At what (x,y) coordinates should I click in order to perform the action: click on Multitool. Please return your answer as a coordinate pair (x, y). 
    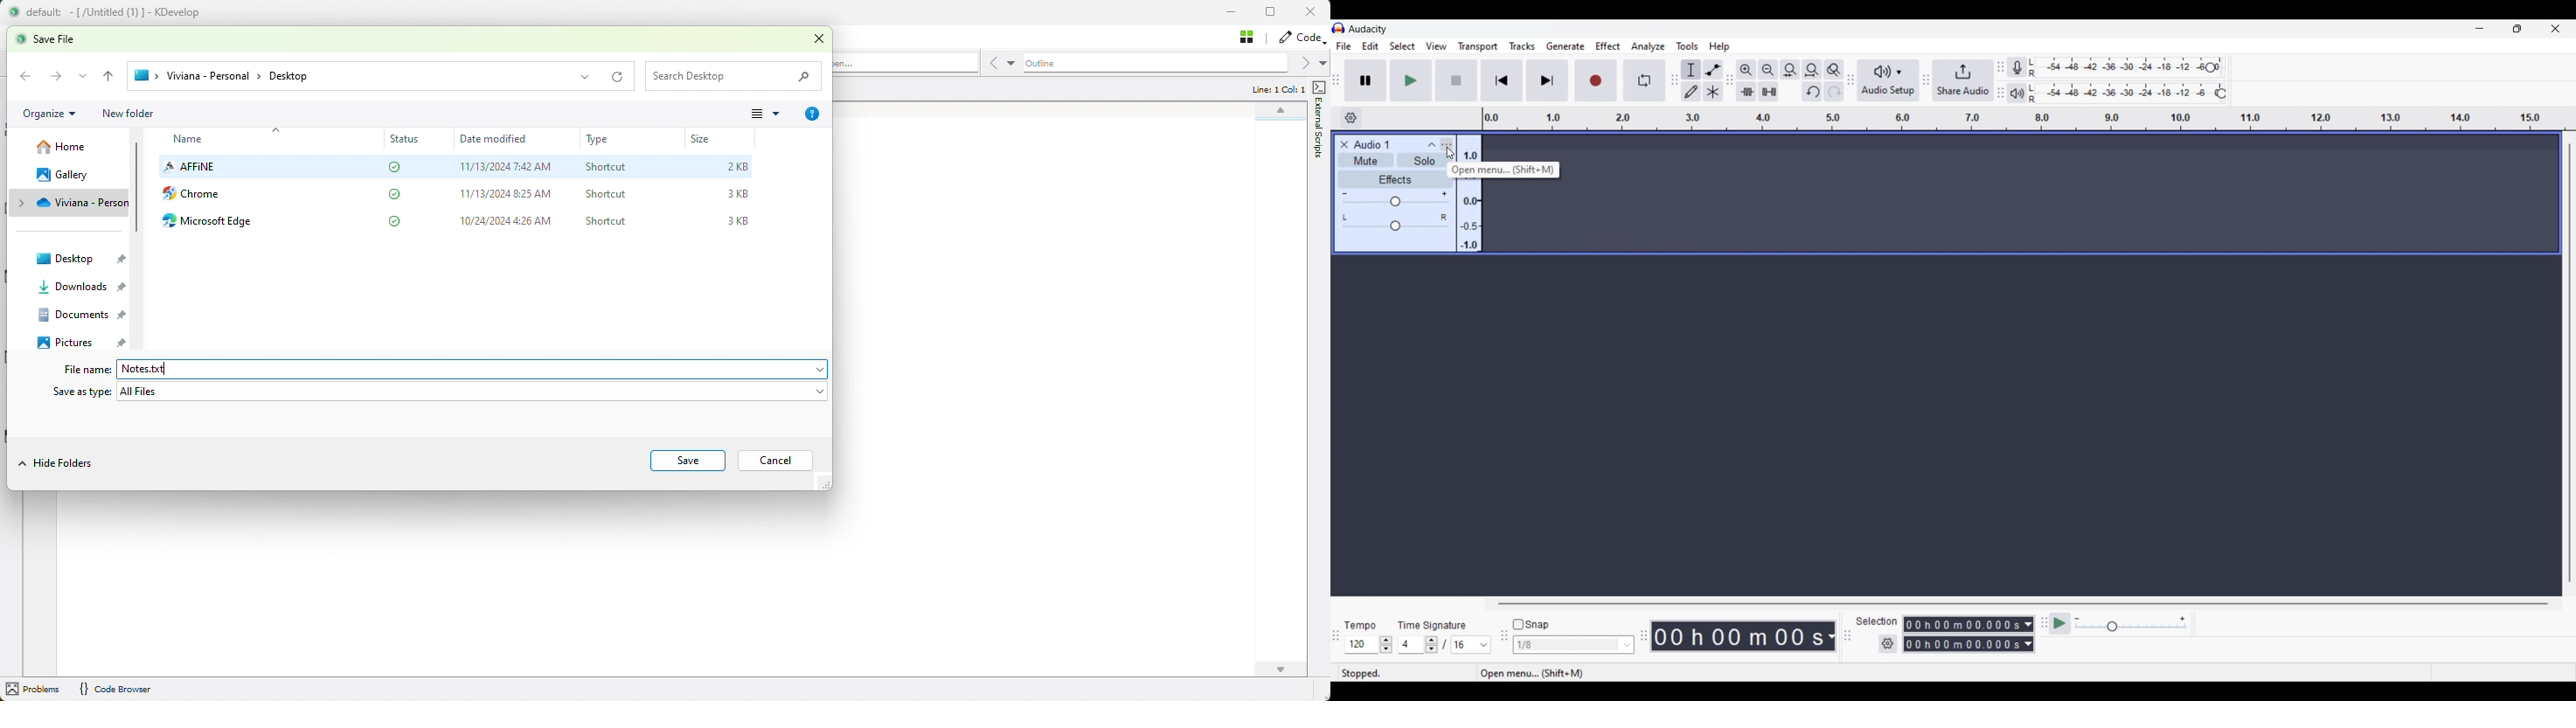
    Looking at the image, I should click on (1713, 92).